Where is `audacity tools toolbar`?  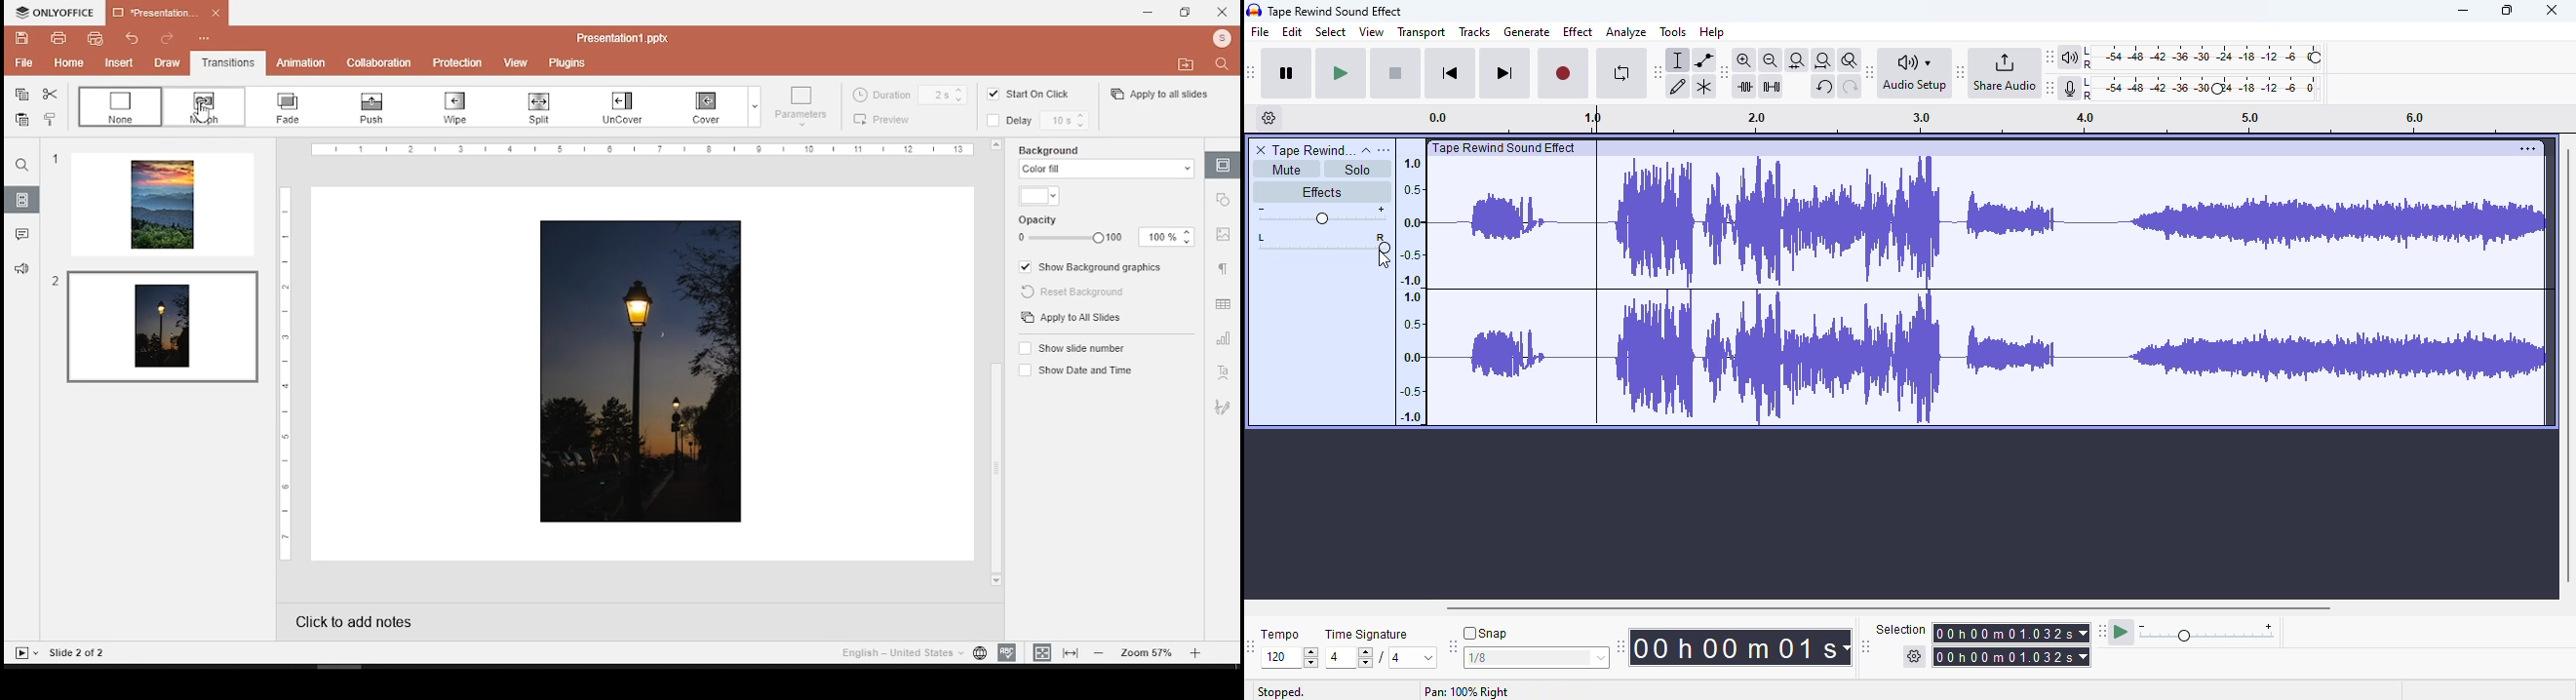
audacity tools toolbar is located at coordinates (1658, 73).